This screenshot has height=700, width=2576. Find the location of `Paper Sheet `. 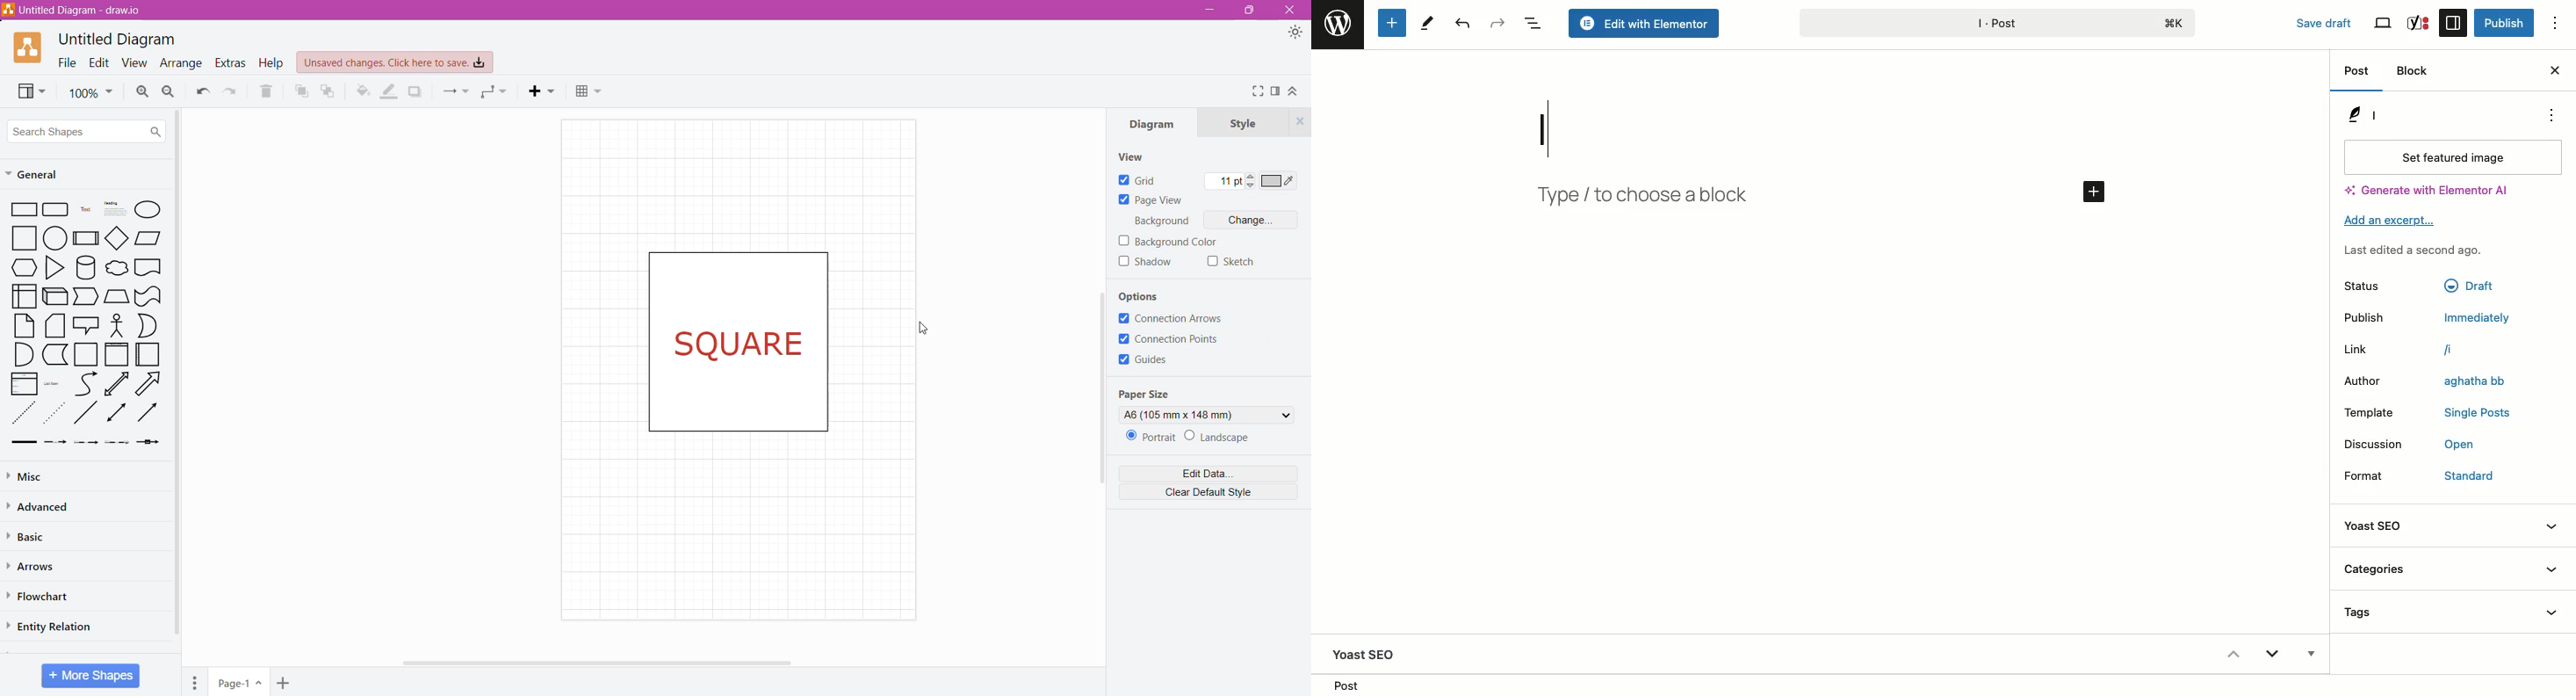

Paper Sheet  is located at coordinates (24, 325).